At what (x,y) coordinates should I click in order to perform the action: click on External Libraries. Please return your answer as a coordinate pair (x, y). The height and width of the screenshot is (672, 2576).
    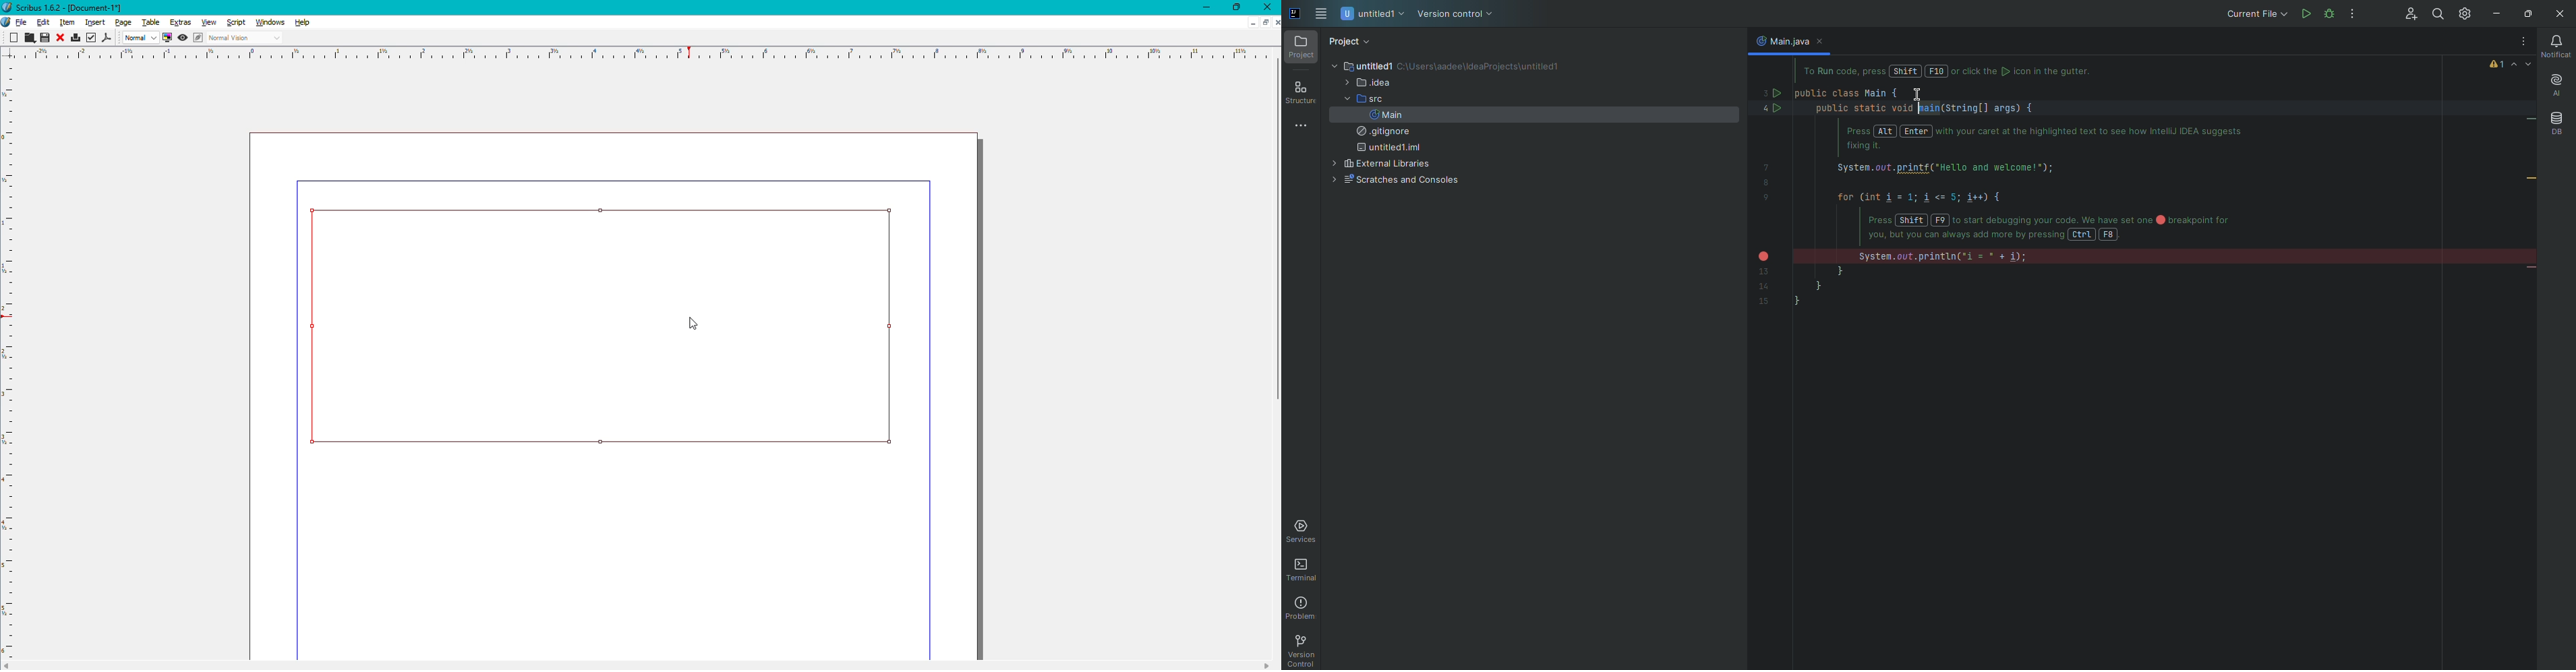
    Looking at the image, I should click on (1379, 164).